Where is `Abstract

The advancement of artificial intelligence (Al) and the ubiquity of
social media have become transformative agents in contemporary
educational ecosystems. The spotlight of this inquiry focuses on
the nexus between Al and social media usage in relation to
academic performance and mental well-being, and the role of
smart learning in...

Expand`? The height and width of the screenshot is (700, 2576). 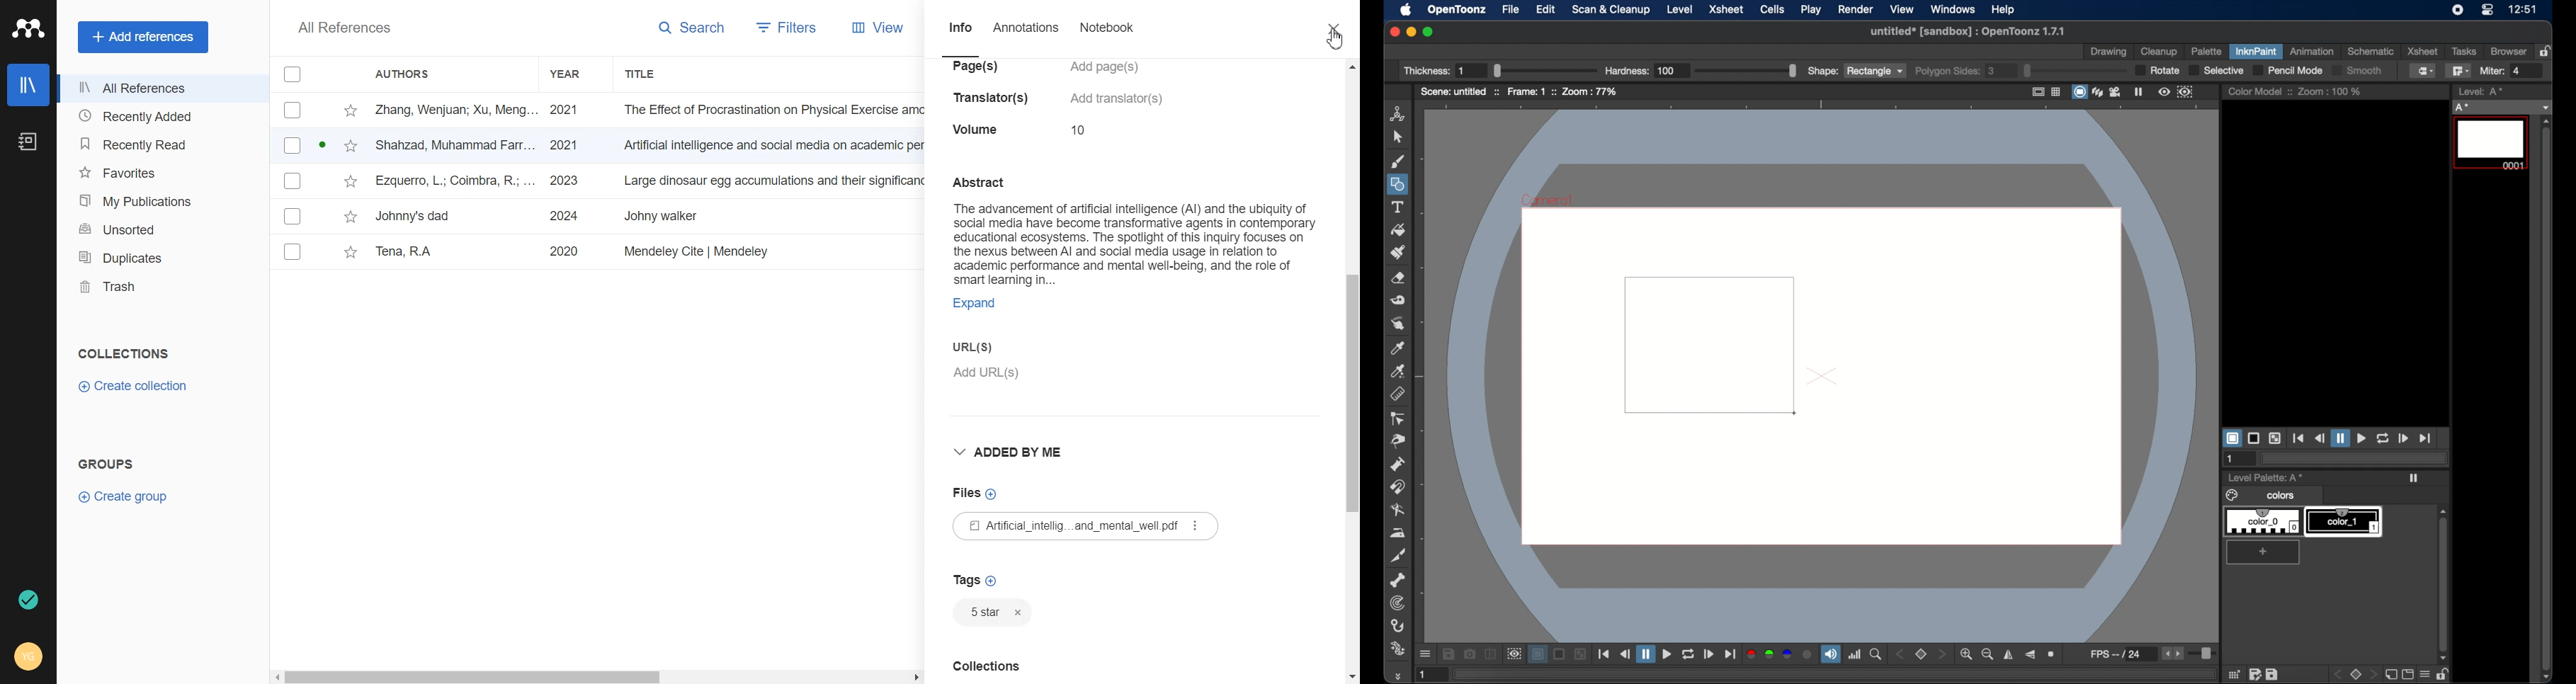
Abstract

The advancement of artificial intelligence (Al) and the ubiquity of
social media have become transformative agents in contemporary
educational ecosystems. The spotlight of this inquiry focuses on
the nexus between Al and social media usage in relation to
academic performance and mental well-being, and the role of
smart learning in...

Expand is located at coordinates (1133, 243).